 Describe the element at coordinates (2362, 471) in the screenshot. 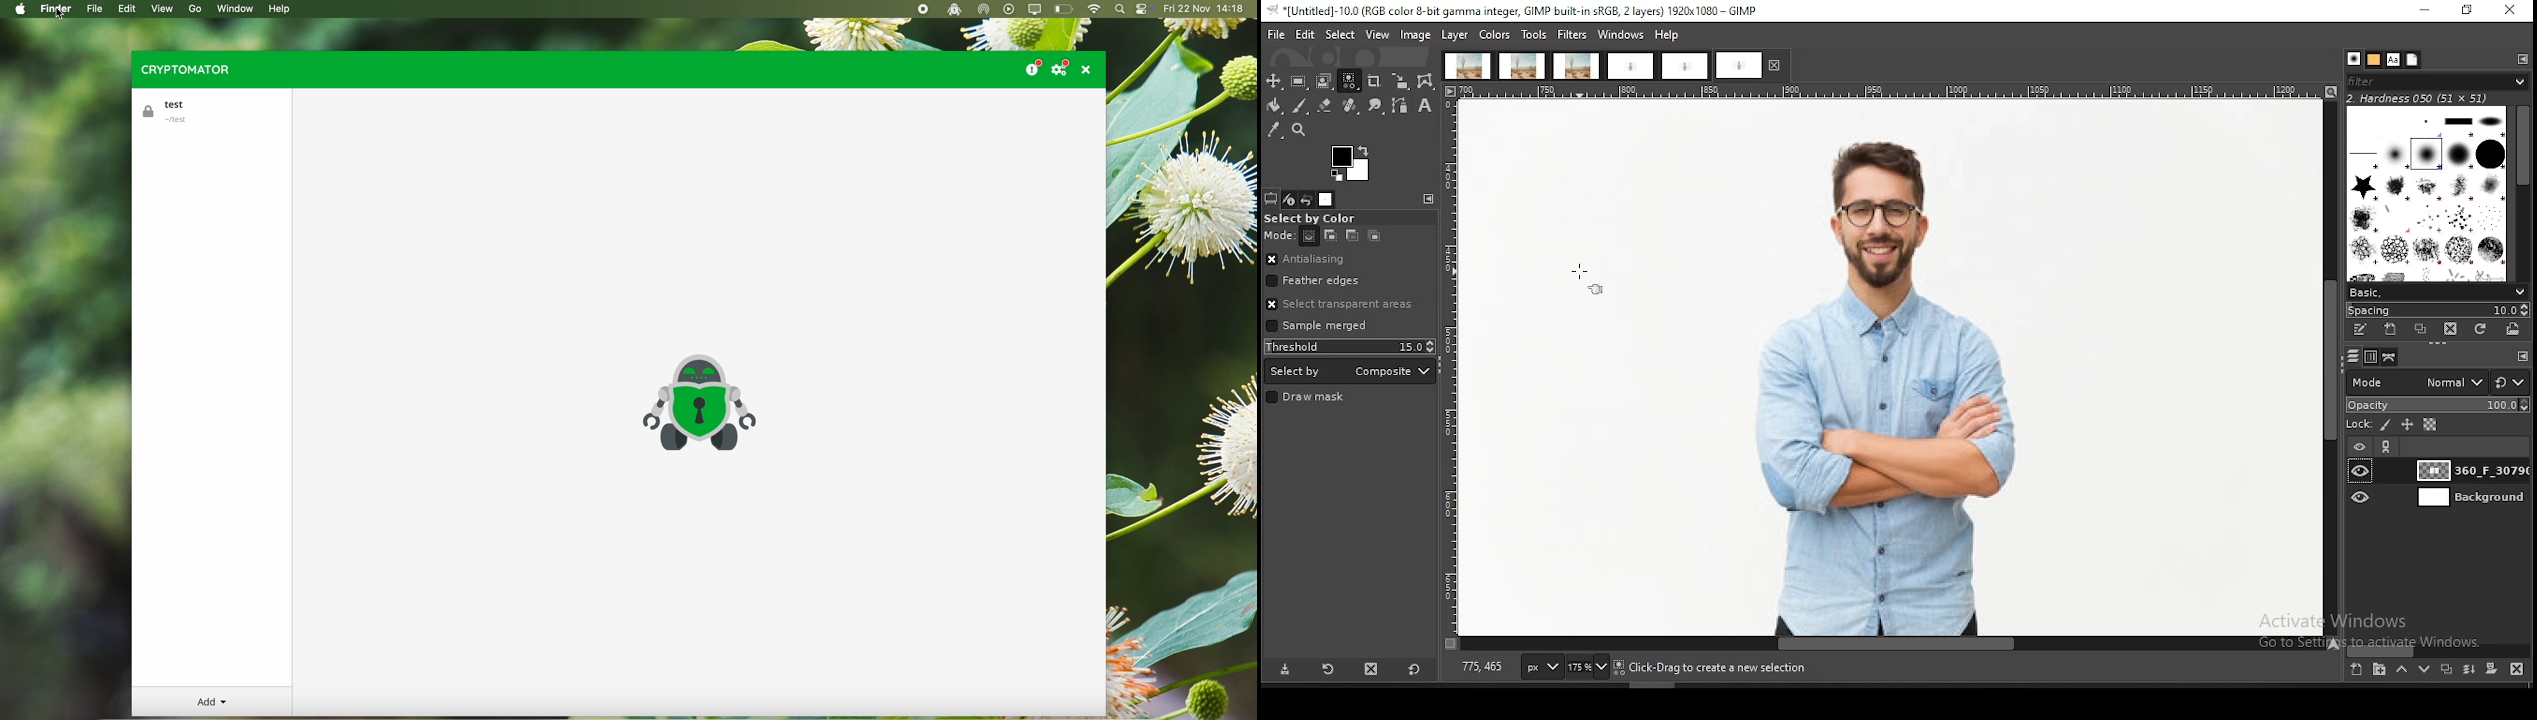

I see `layer visibility on/off` at that location.